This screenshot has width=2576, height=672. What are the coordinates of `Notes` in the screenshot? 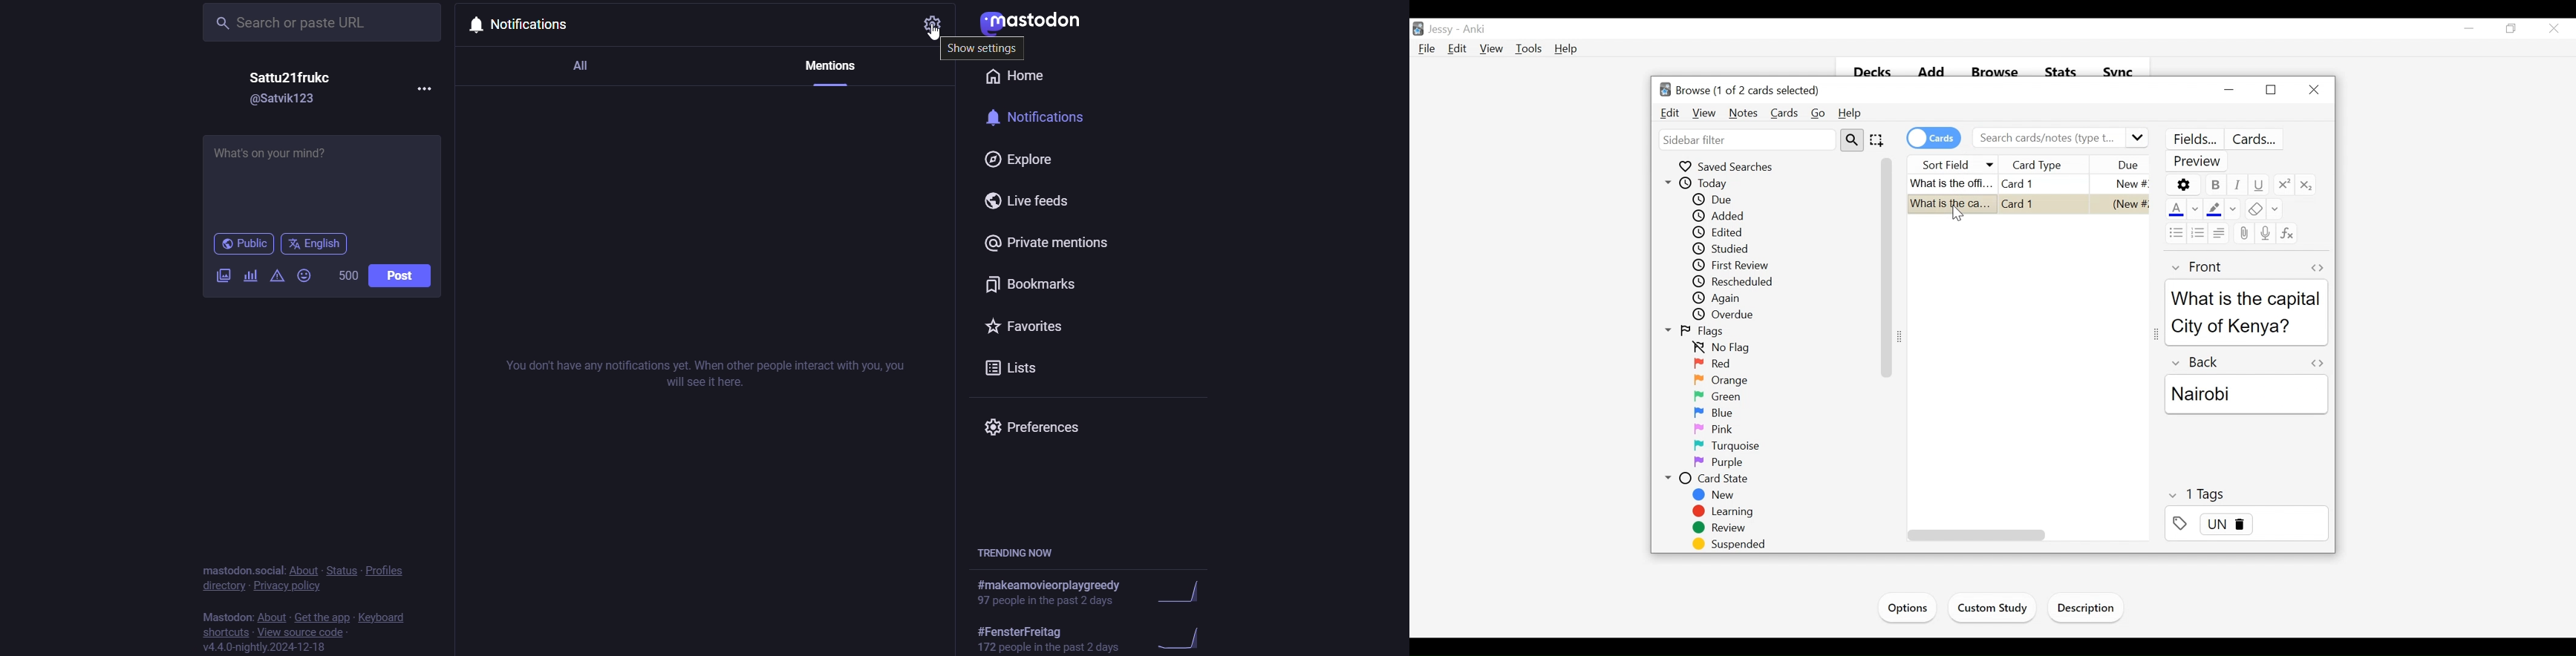 It's located at (1744, 113).